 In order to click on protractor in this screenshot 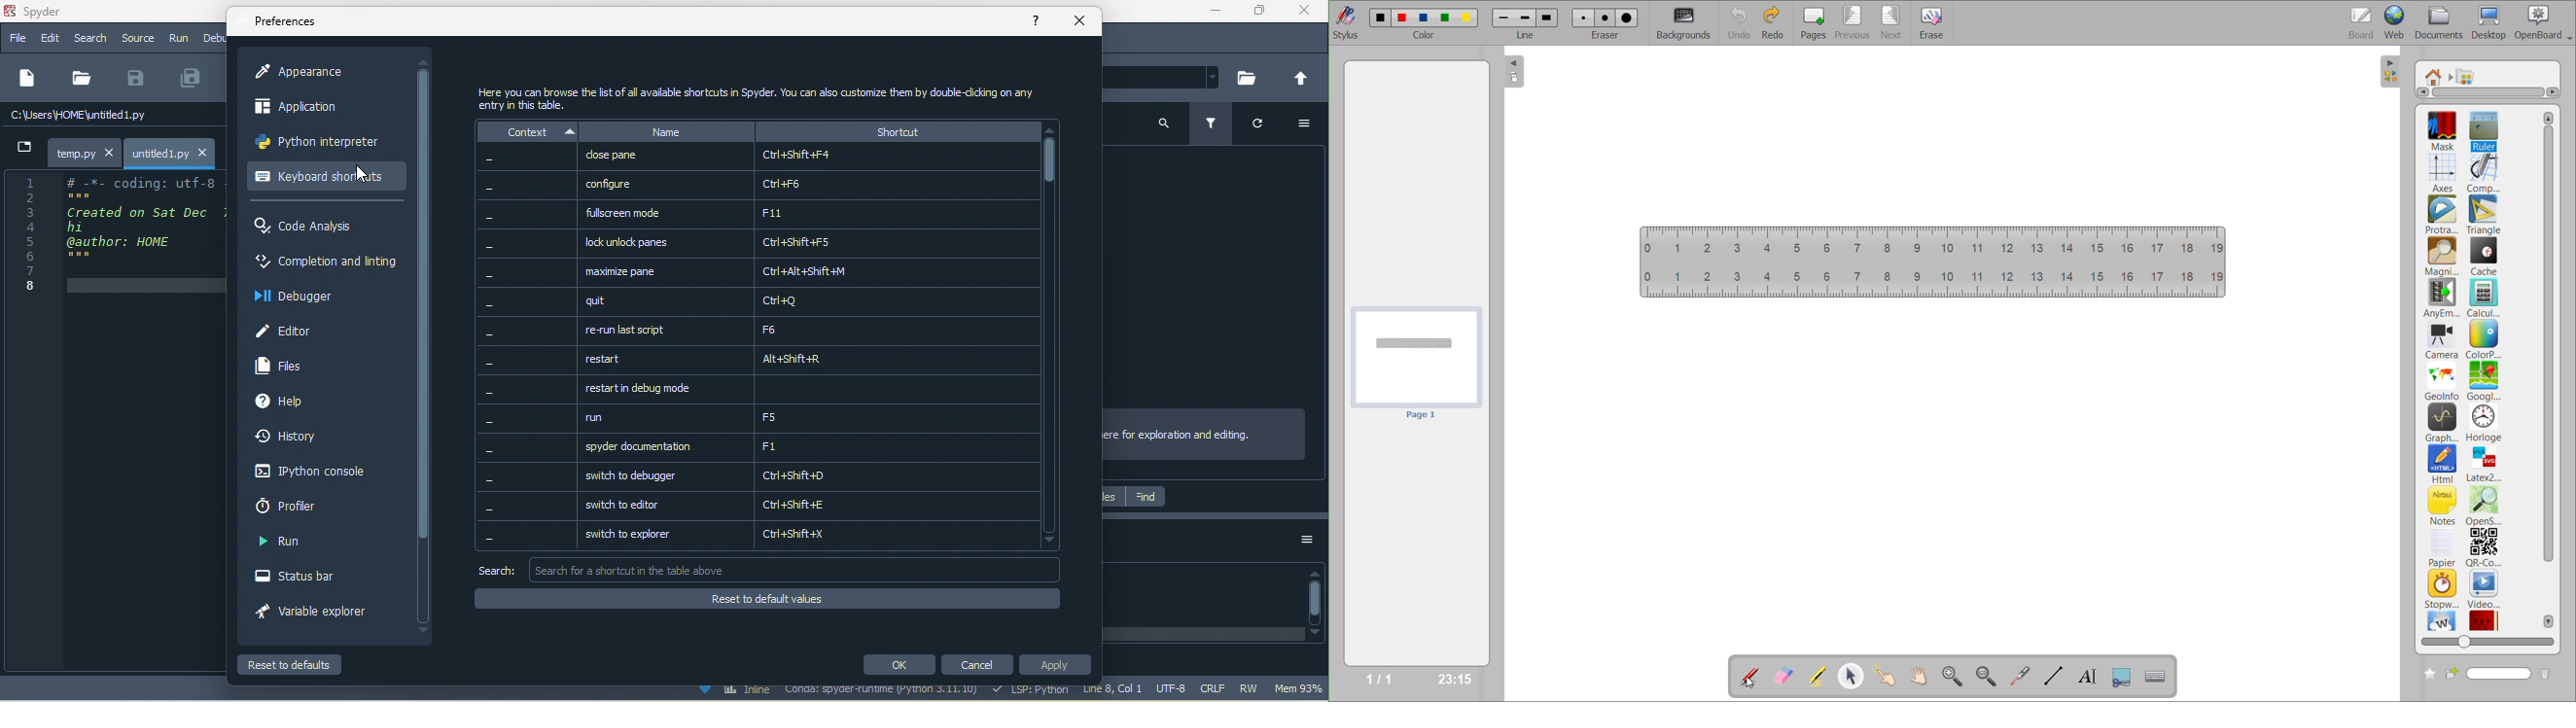, I will do `click(2442, 216)`.